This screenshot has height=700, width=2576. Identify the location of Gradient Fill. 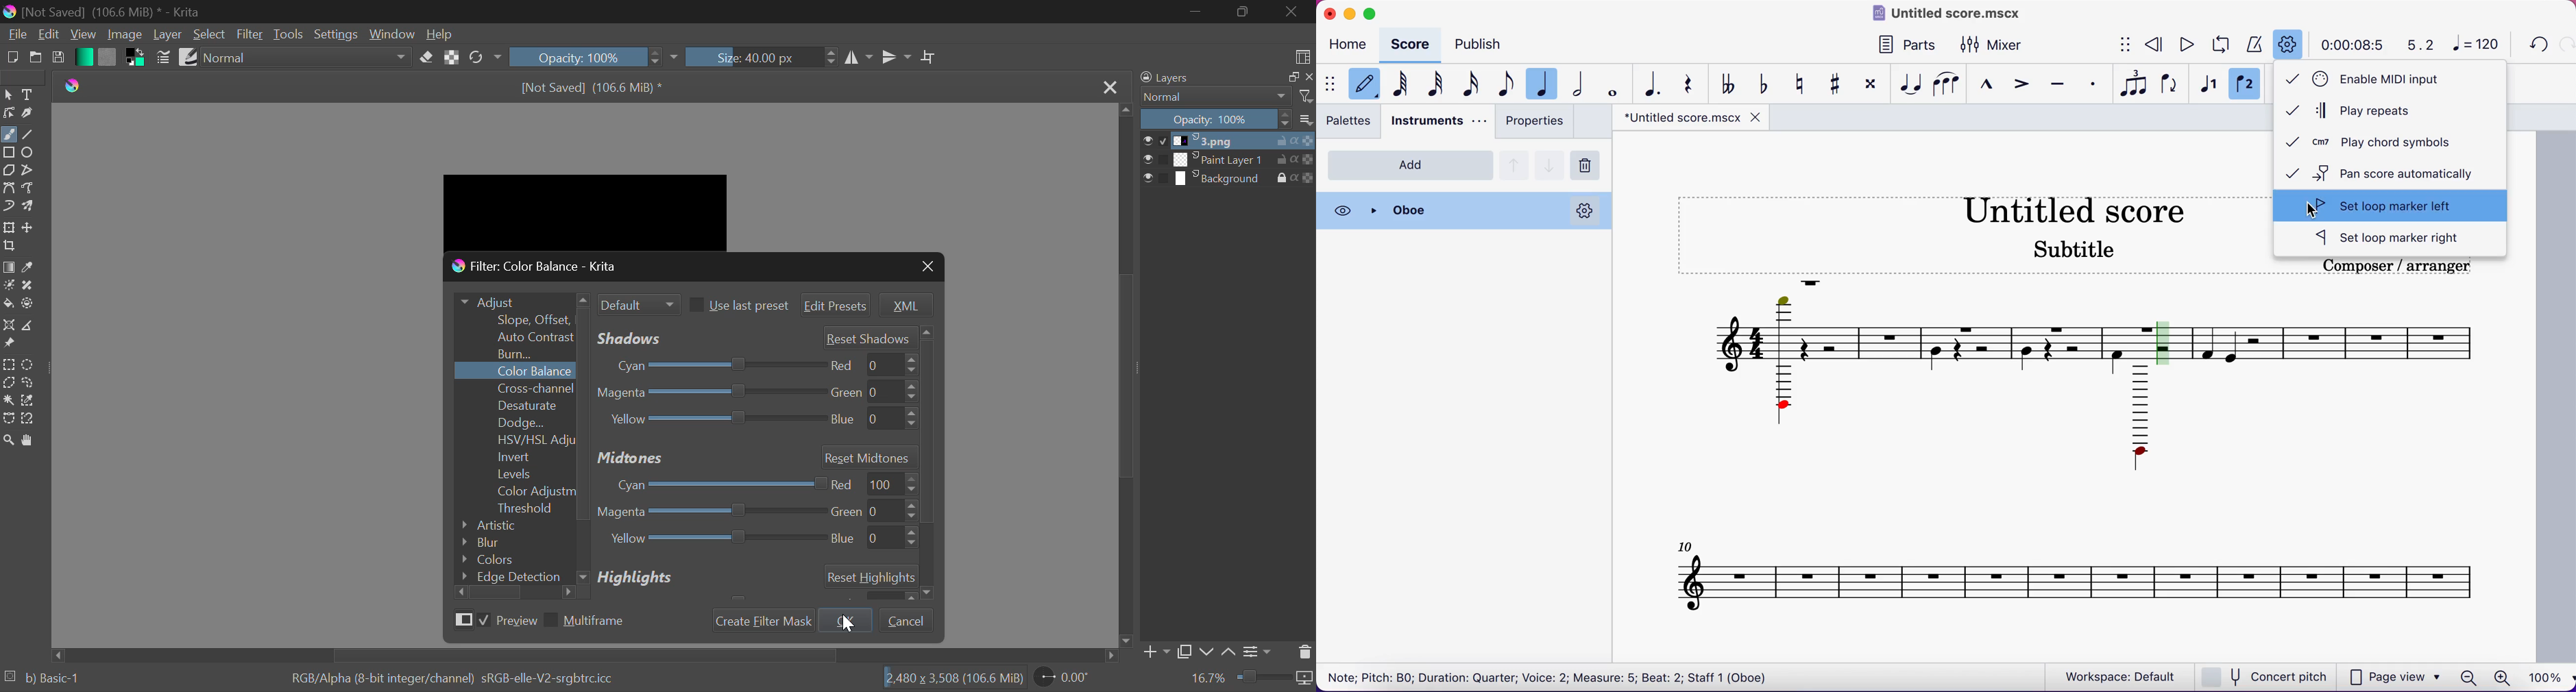
(9, 267).